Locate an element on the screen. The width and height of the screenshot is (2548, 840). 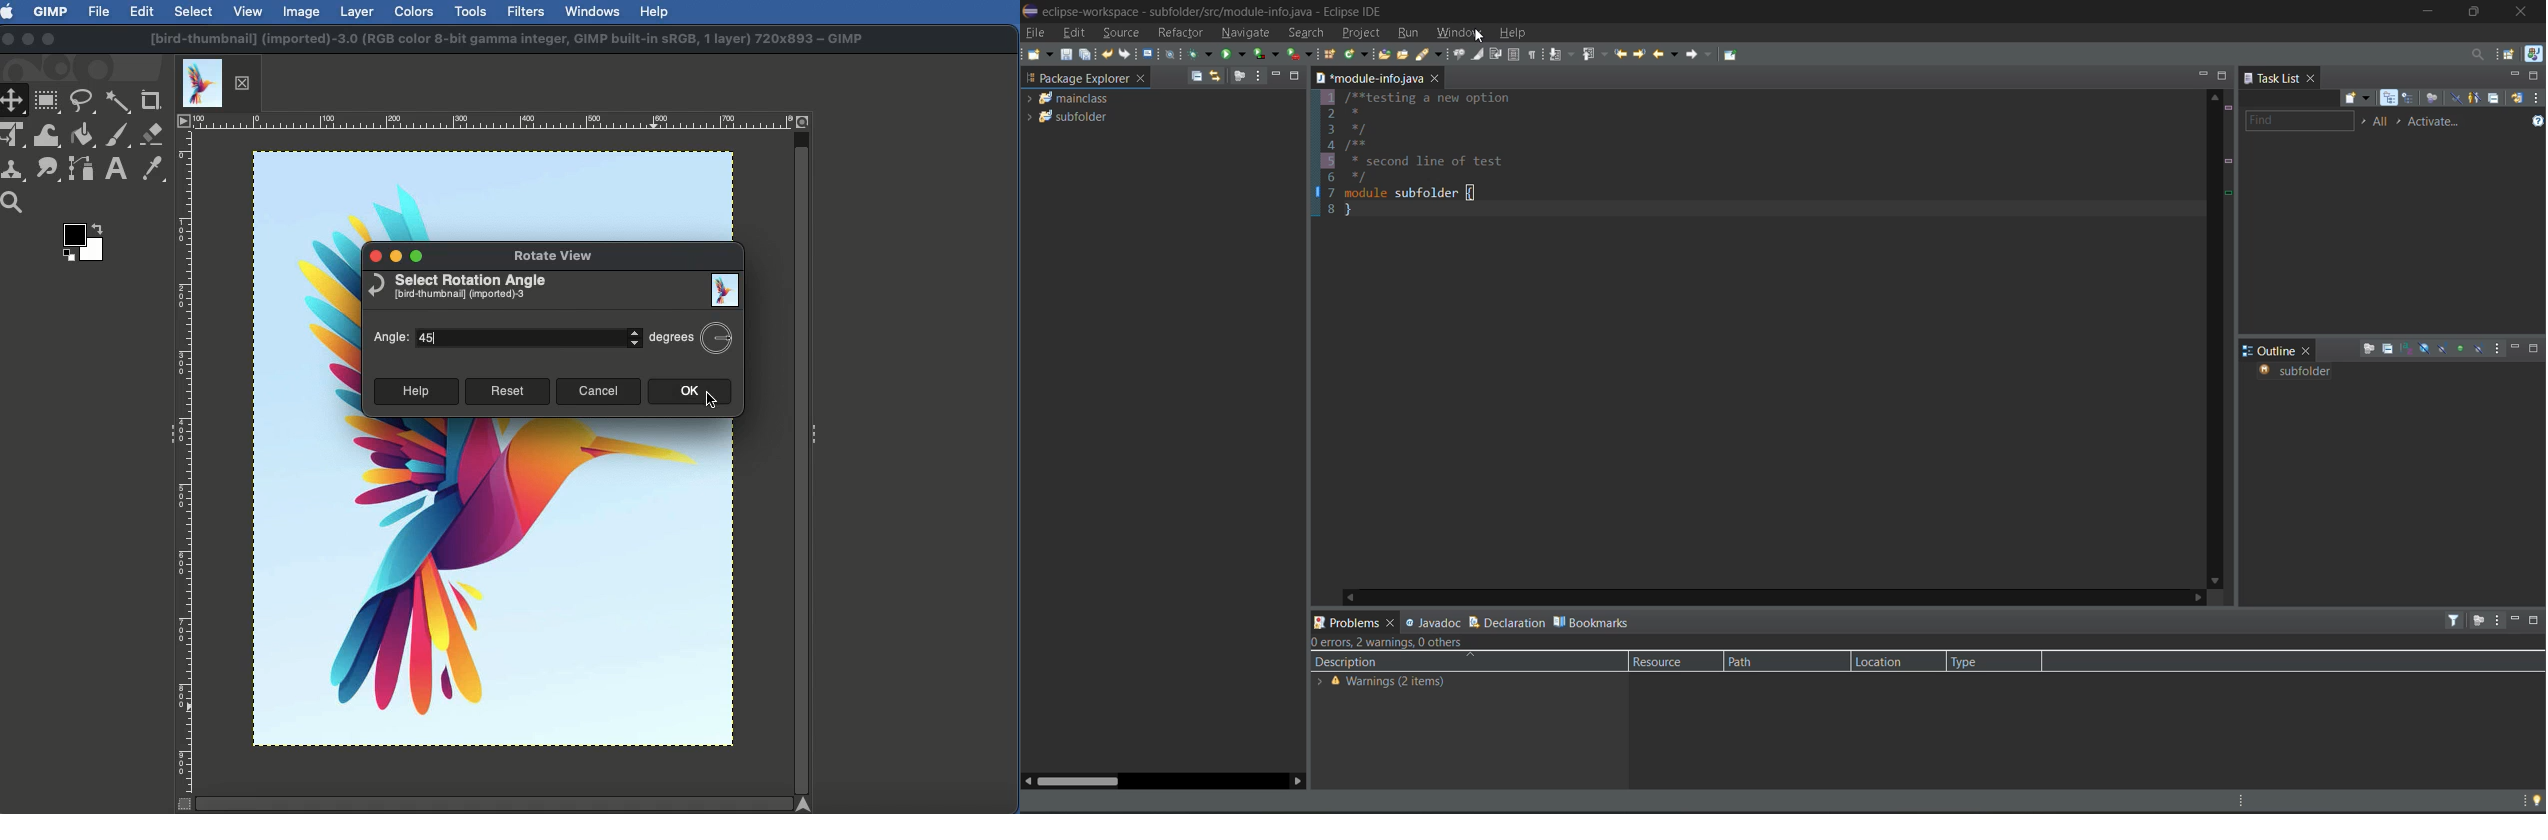
new java package is located at coordinates (1331, 53).